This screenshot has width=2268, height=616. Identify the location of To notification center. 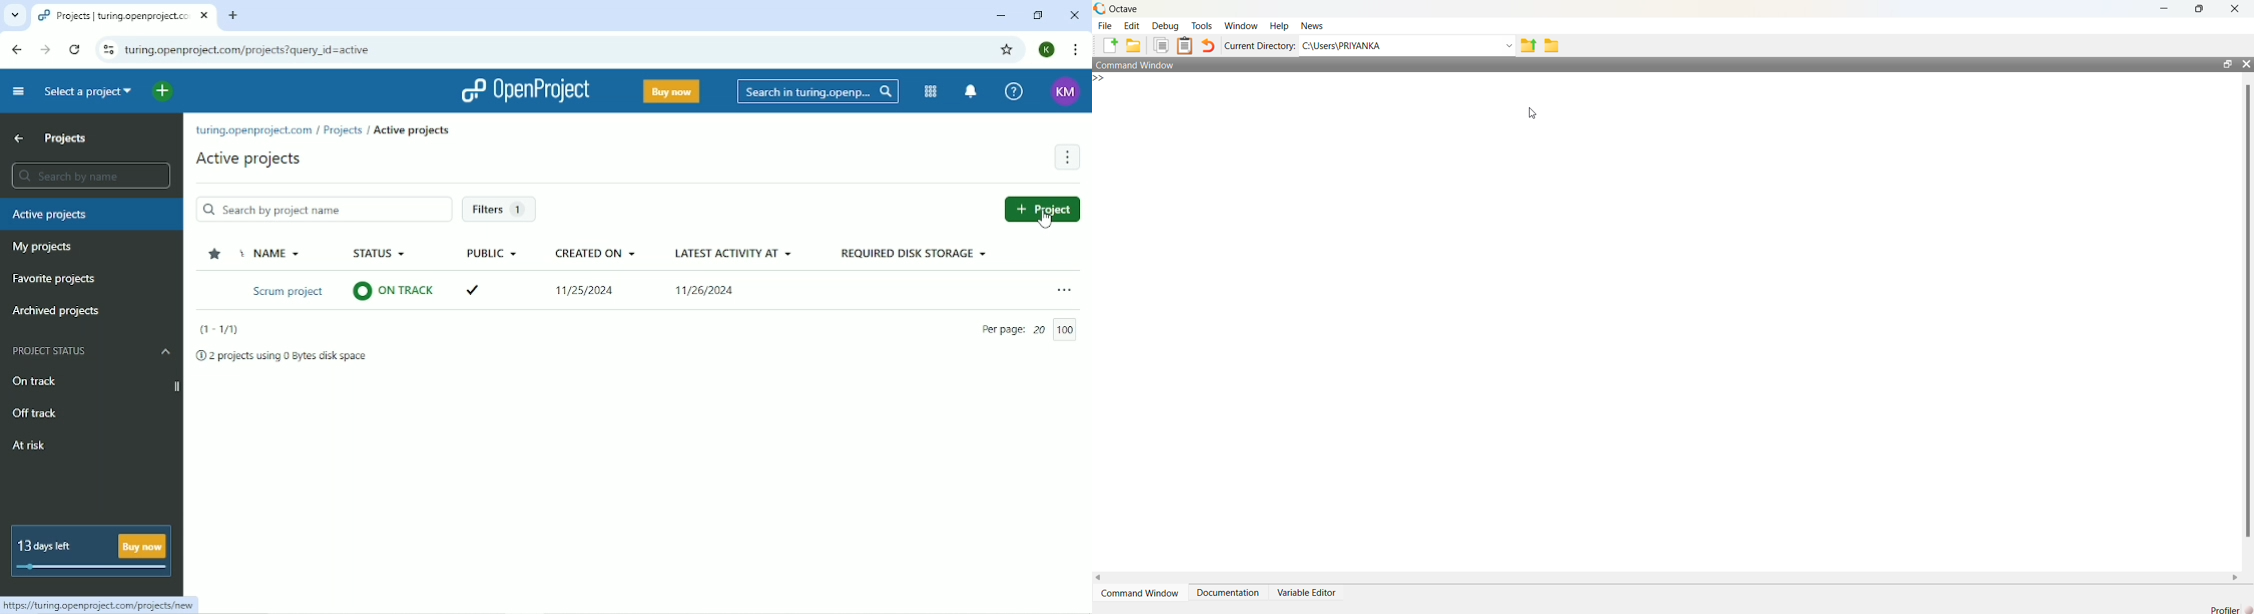
(972, 91).